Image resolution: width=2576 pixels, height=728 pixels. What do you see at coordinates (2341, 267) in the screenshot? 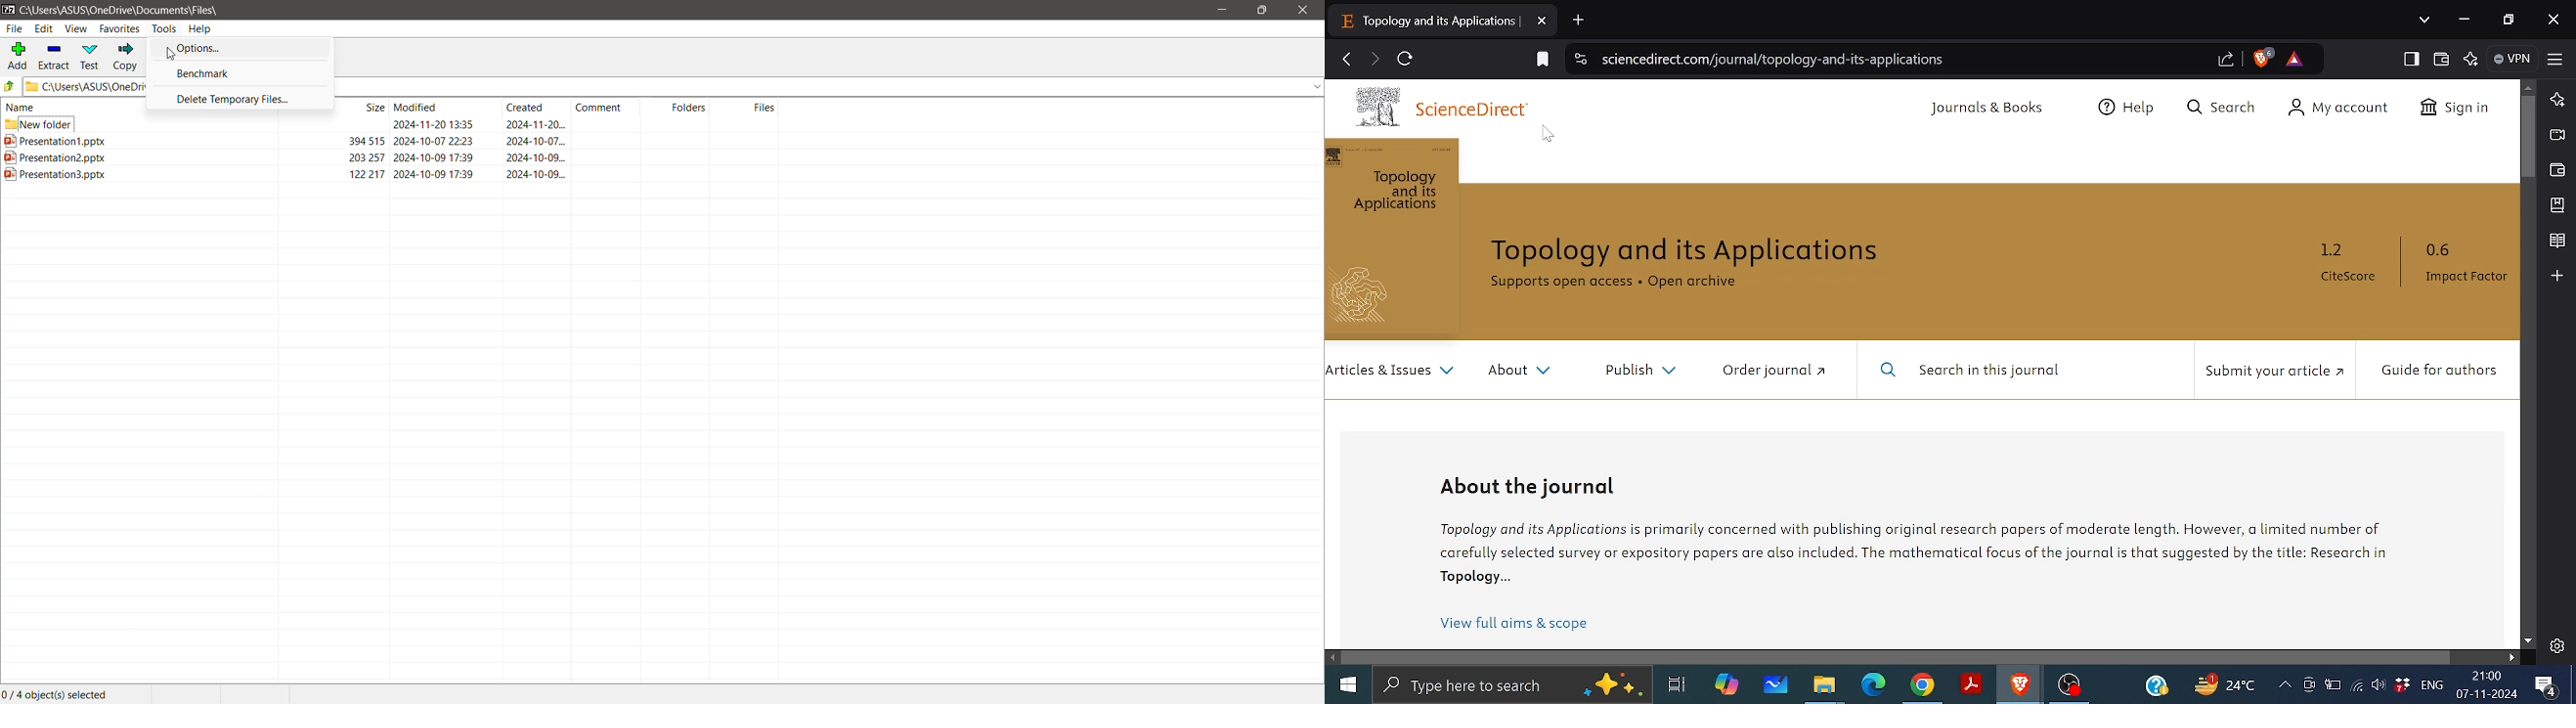
I see `12
Citescore` at bounding box center [2341, 267].